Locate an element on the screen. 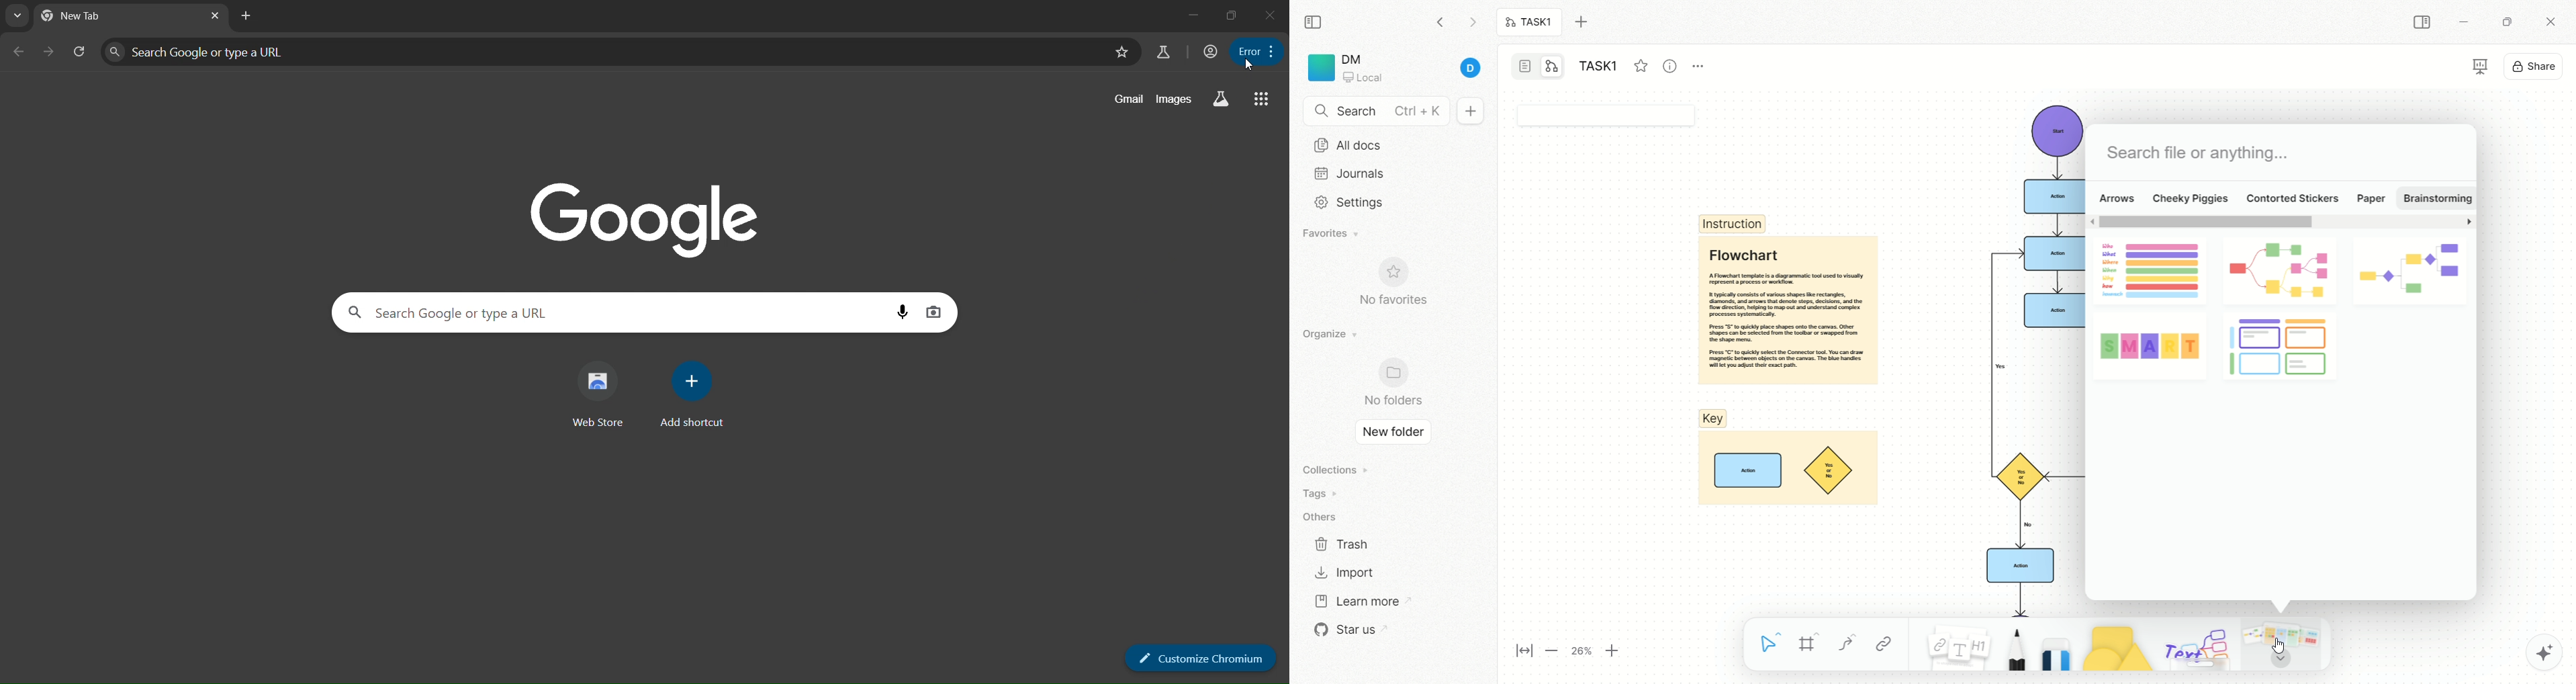 The height and width of the screenshot is (700, 2576). paper is located at coordinates (2374, 200).